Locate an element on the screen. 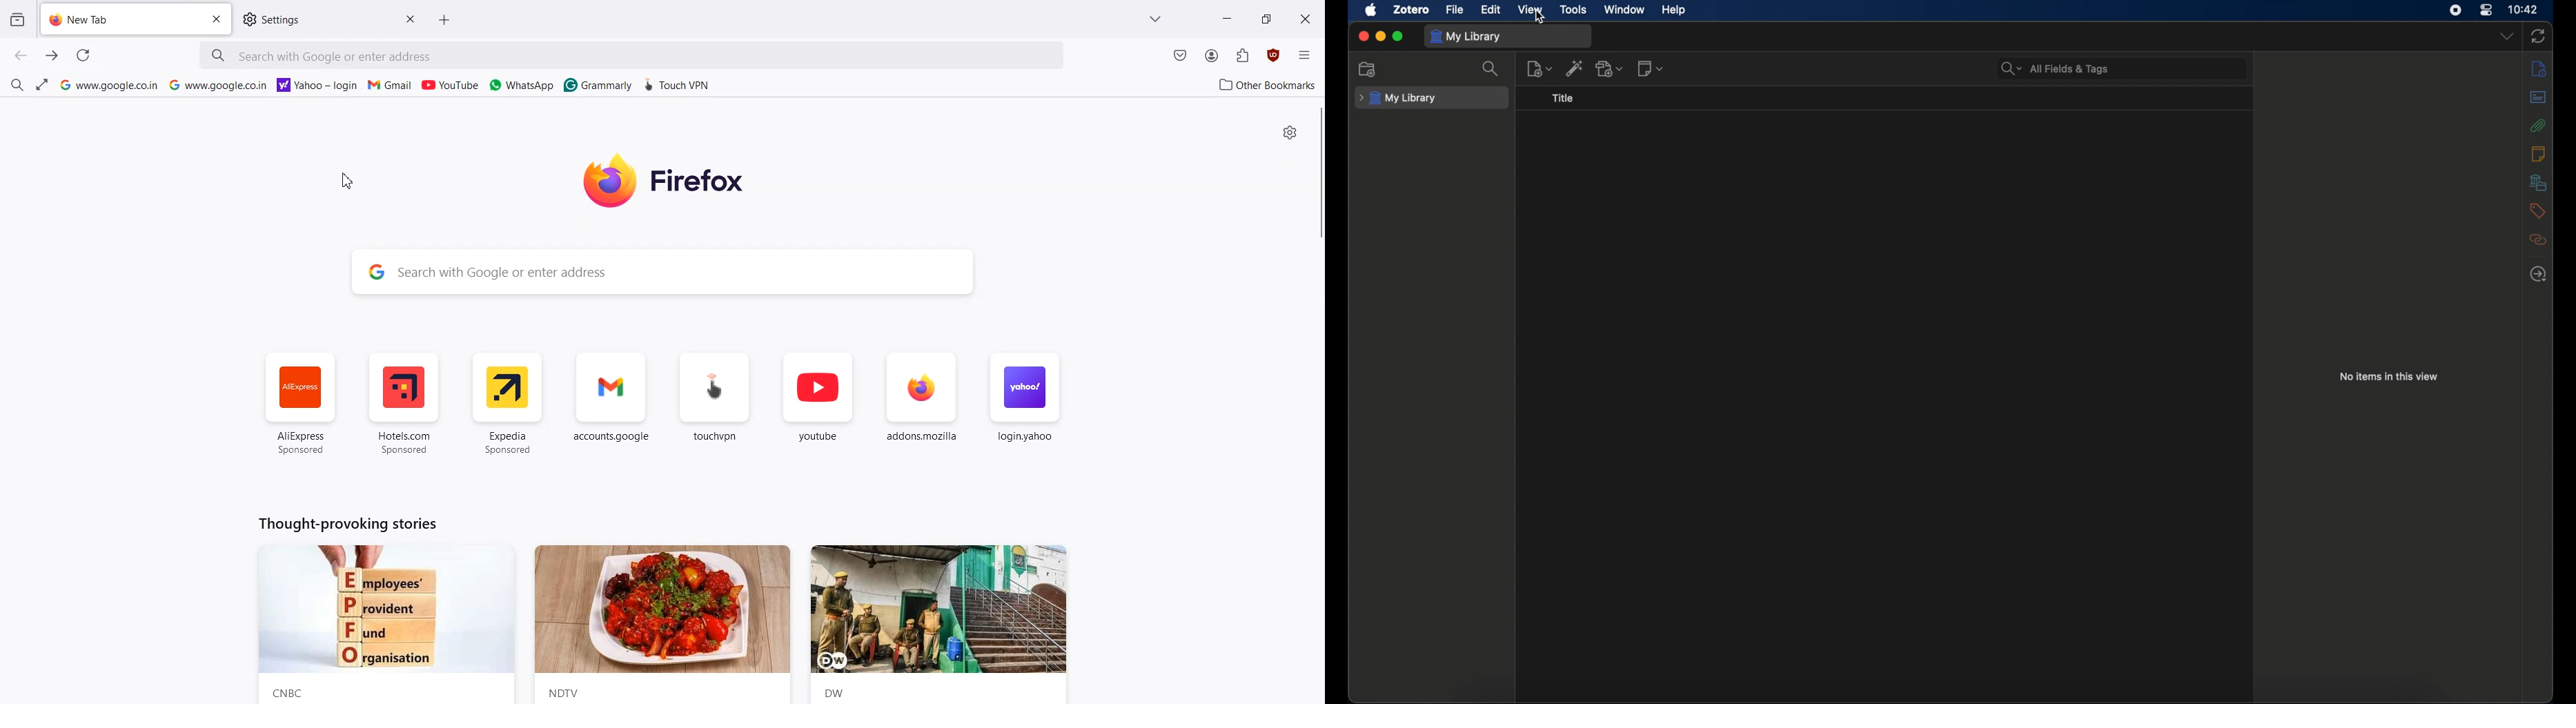 The height and width of the screenshot is (728, 2576). screen recorder is located at coordinates (2456, 10).